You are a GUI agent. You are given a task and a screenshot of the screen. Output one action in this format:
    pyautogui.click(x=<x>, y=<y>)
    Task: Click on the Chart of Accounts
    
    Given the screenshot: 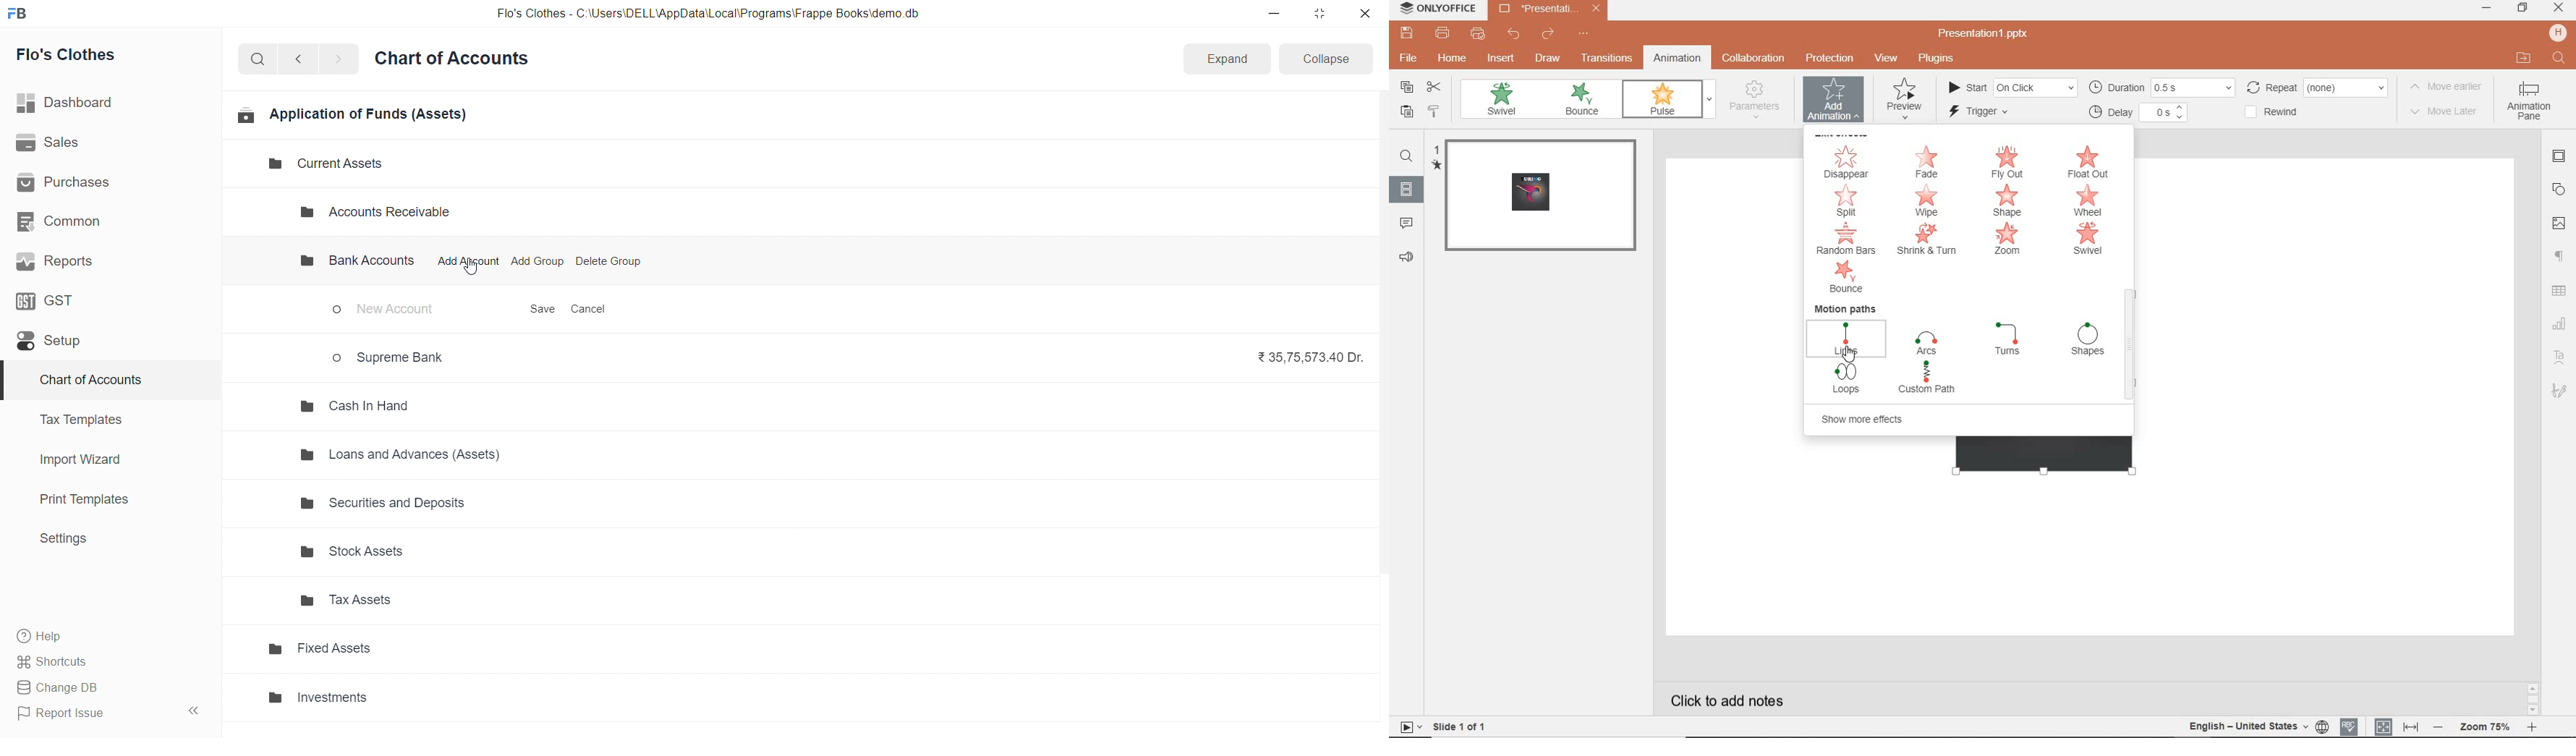 What is the action you would take?
    pyautogui.click(x=456, y=59)
    